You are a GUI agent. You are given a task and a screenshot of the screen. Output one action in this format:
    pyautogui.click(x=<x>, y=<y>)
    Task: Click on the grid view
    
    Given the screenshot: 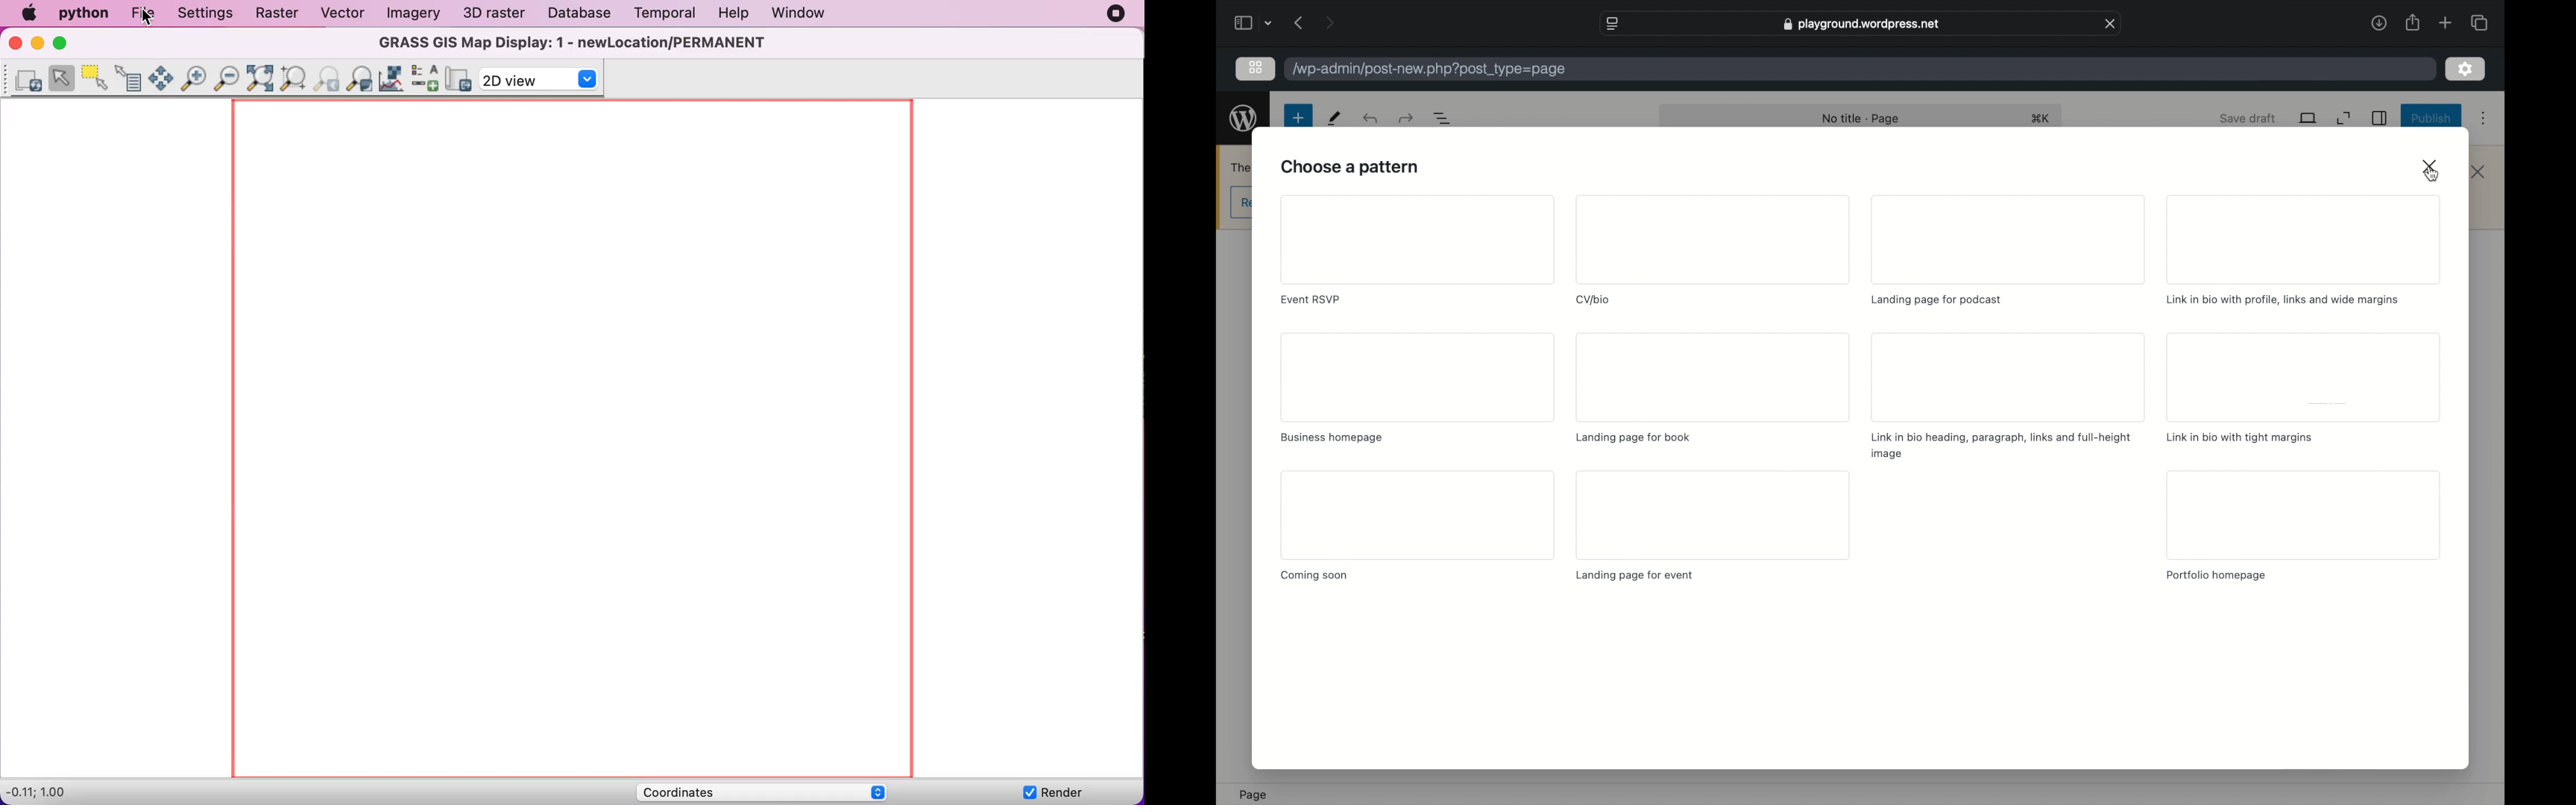 What is the action you would take?
    pyautogui.click(x=1256, y=68)
    